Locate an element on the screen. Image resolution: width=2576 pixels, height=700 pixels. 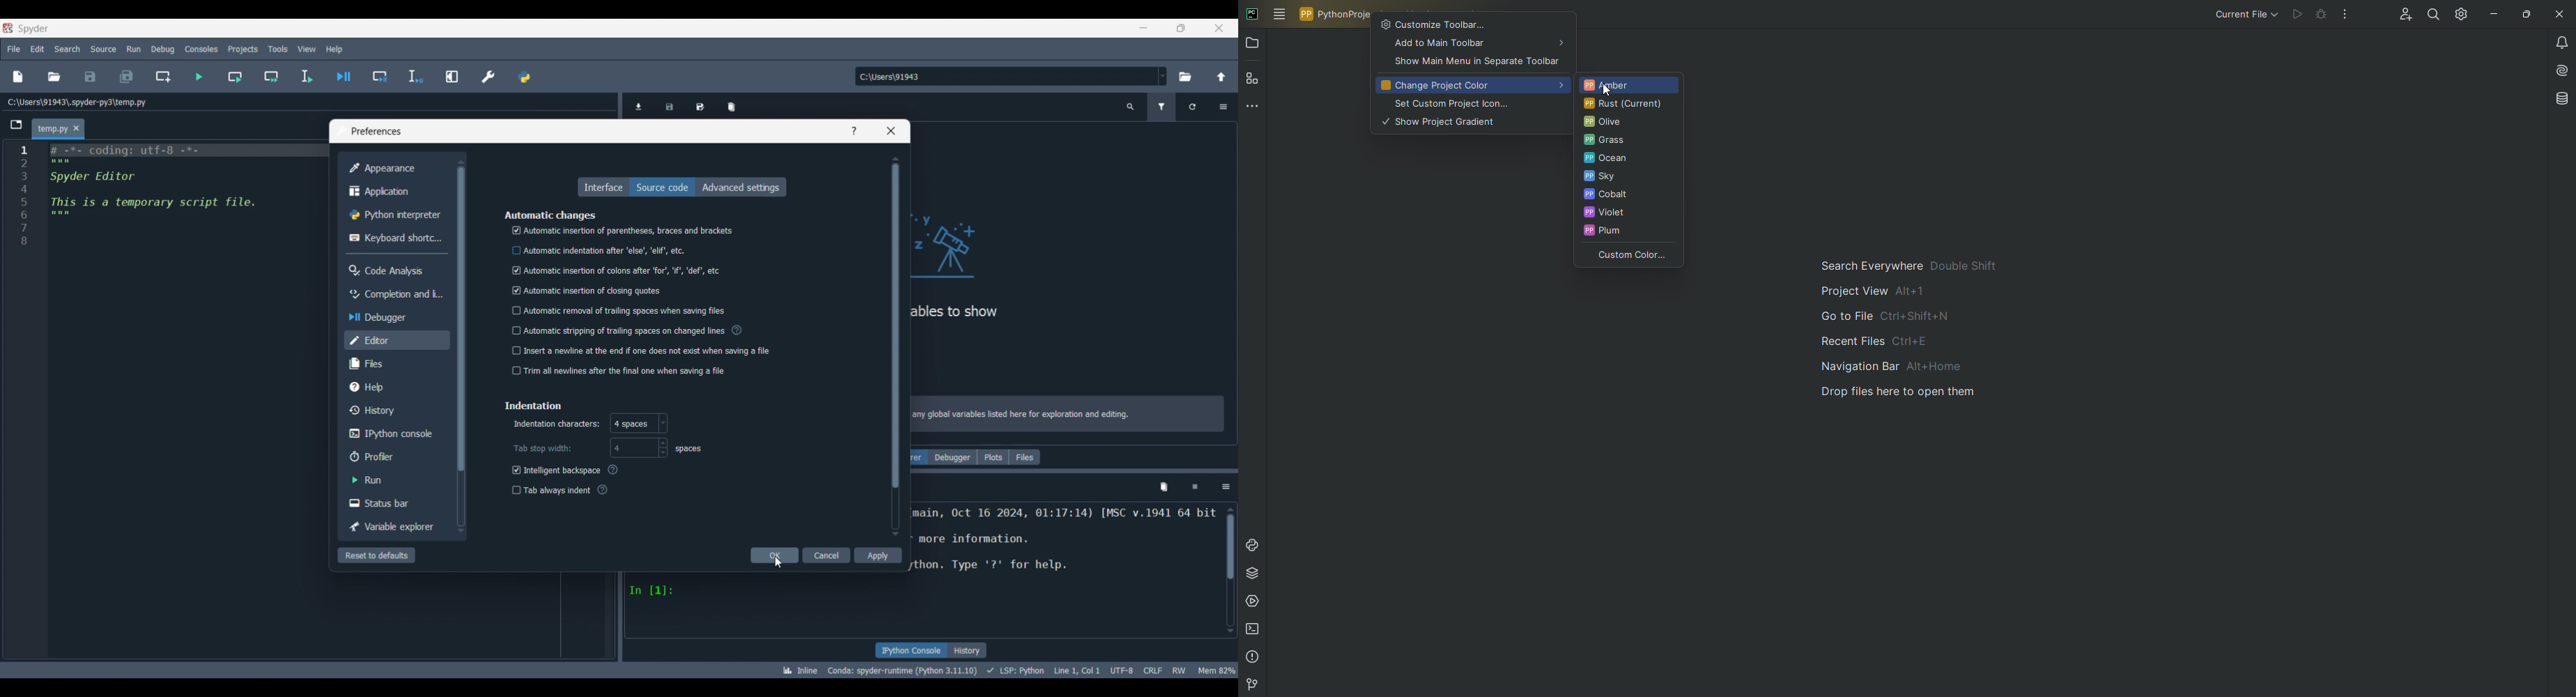
Browse tabs is located at coordinates (16, 125).